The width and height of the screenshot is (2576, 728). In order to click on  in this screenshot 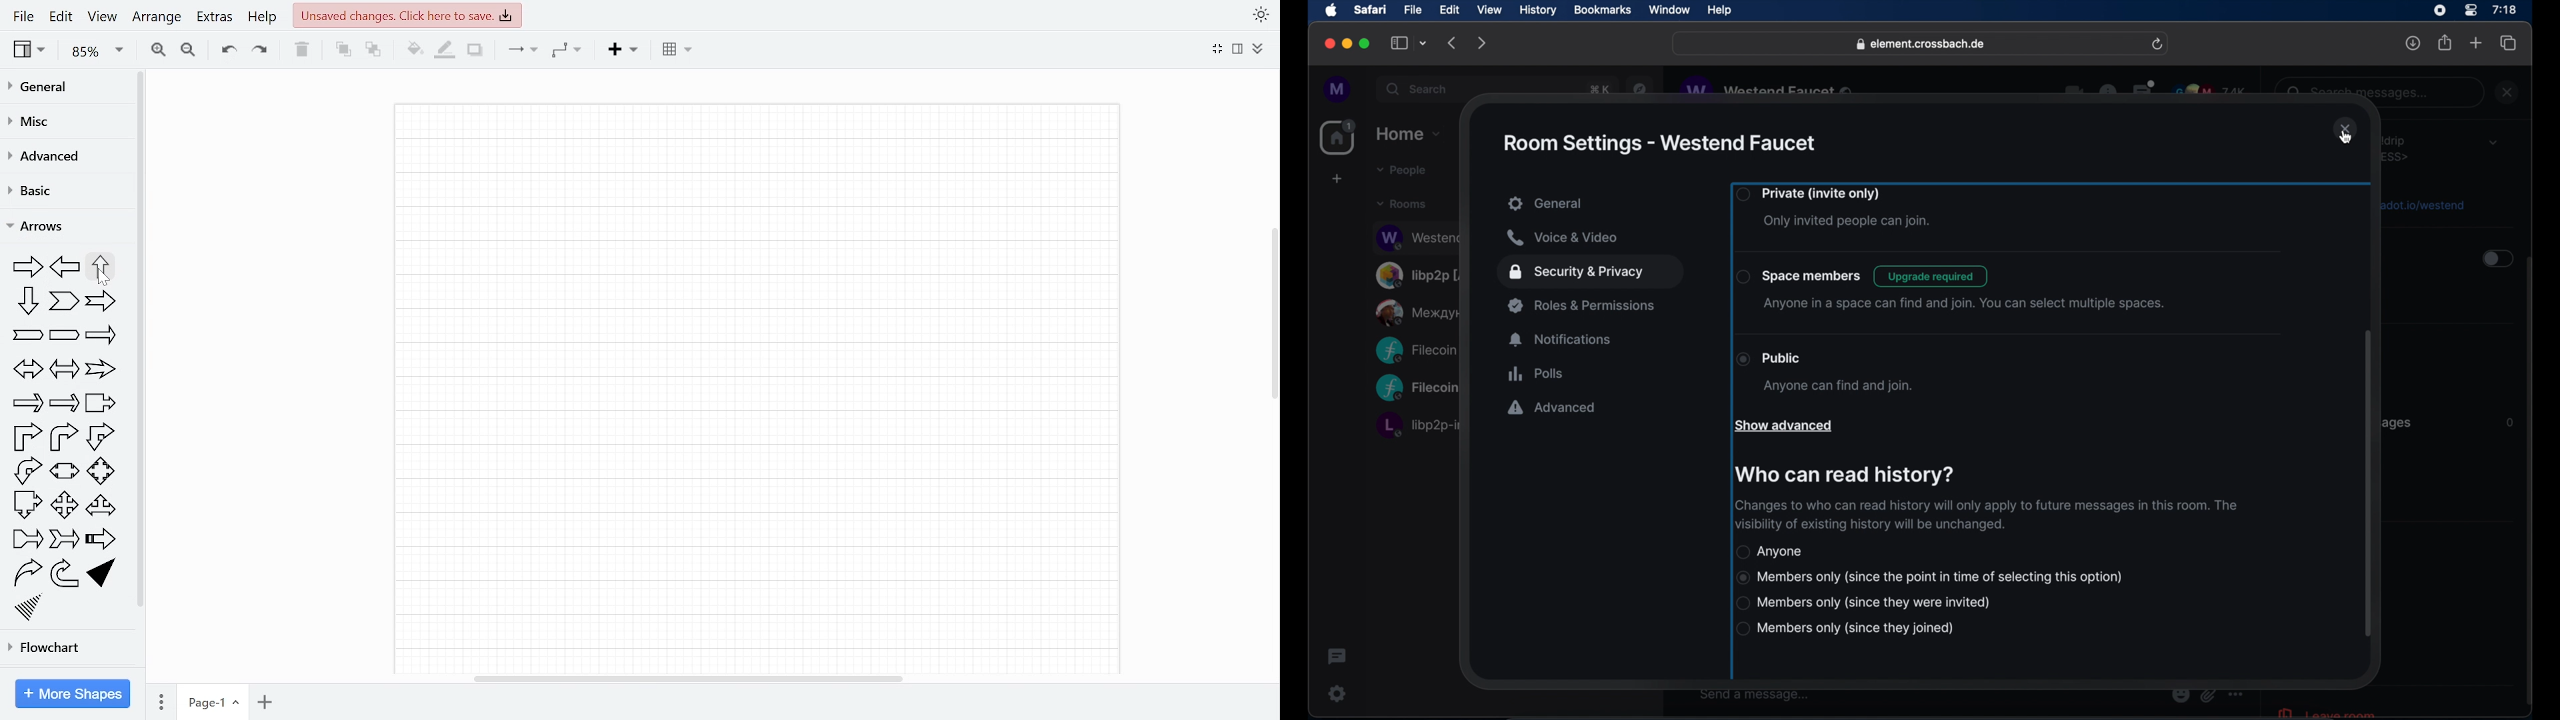, I will do `click(2508, 423)`.